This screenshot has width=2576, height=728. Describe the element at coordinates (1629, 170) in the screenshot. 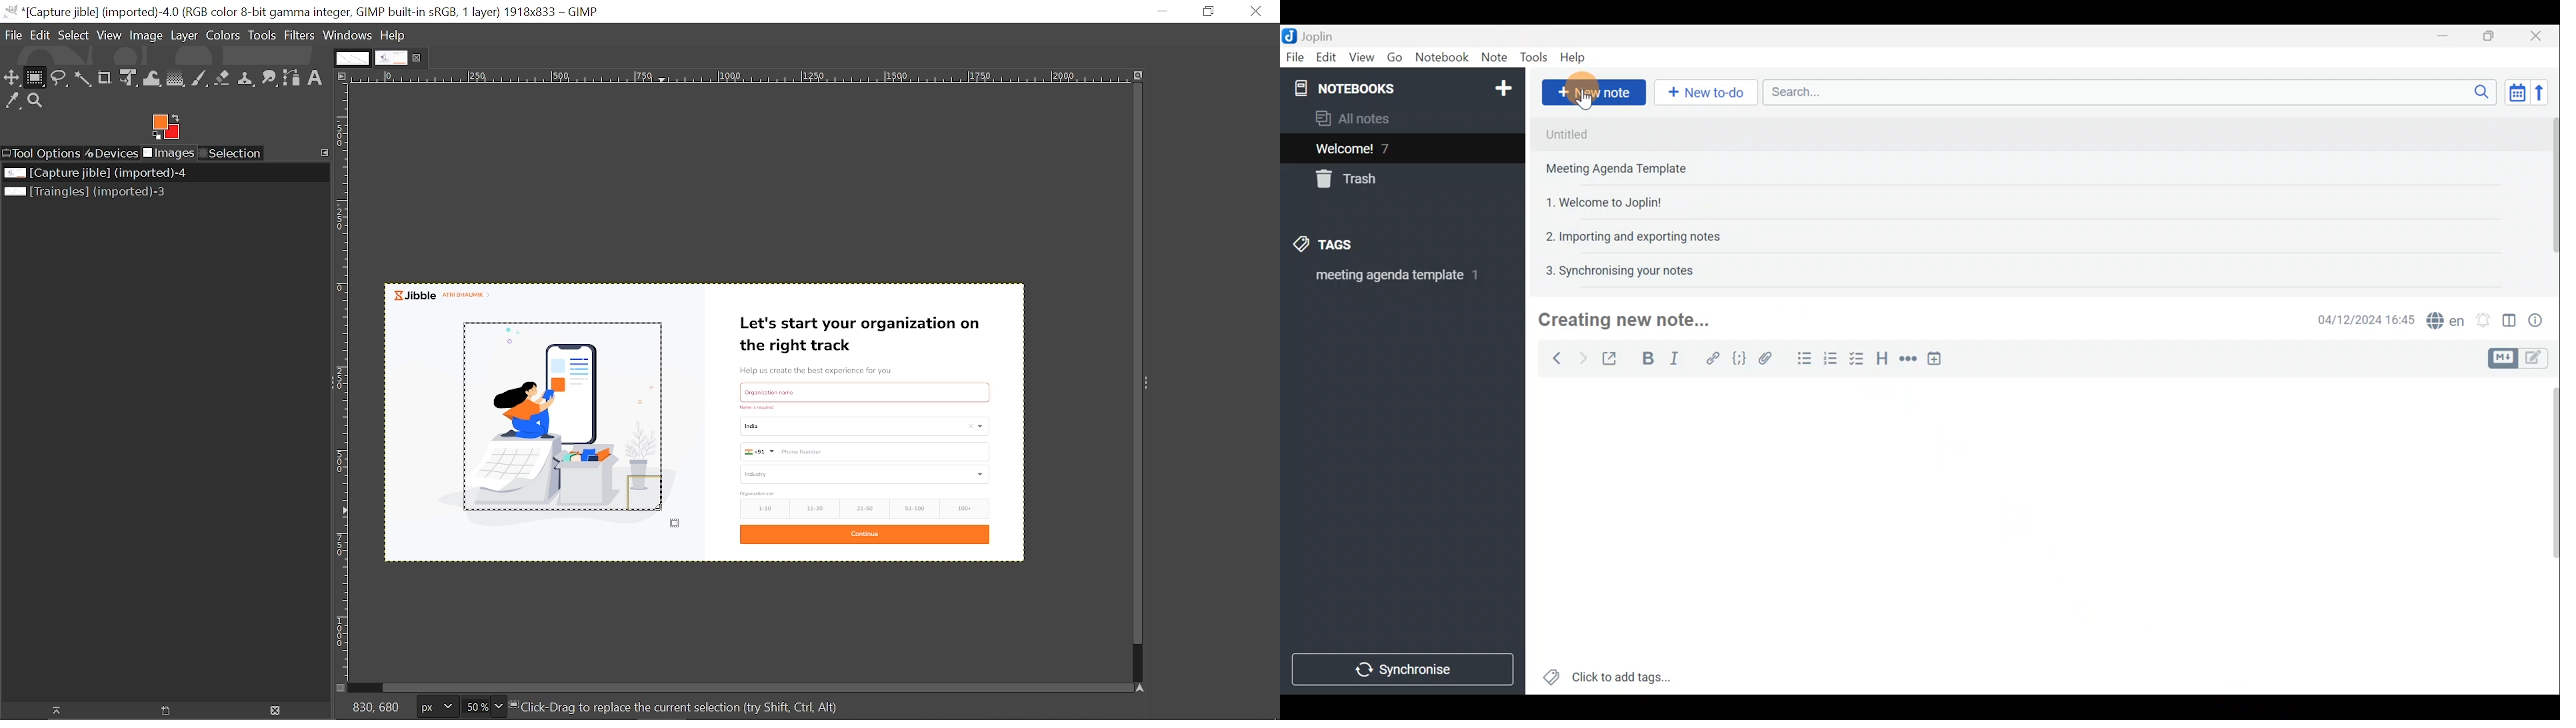

I see `Note 2` at that location.